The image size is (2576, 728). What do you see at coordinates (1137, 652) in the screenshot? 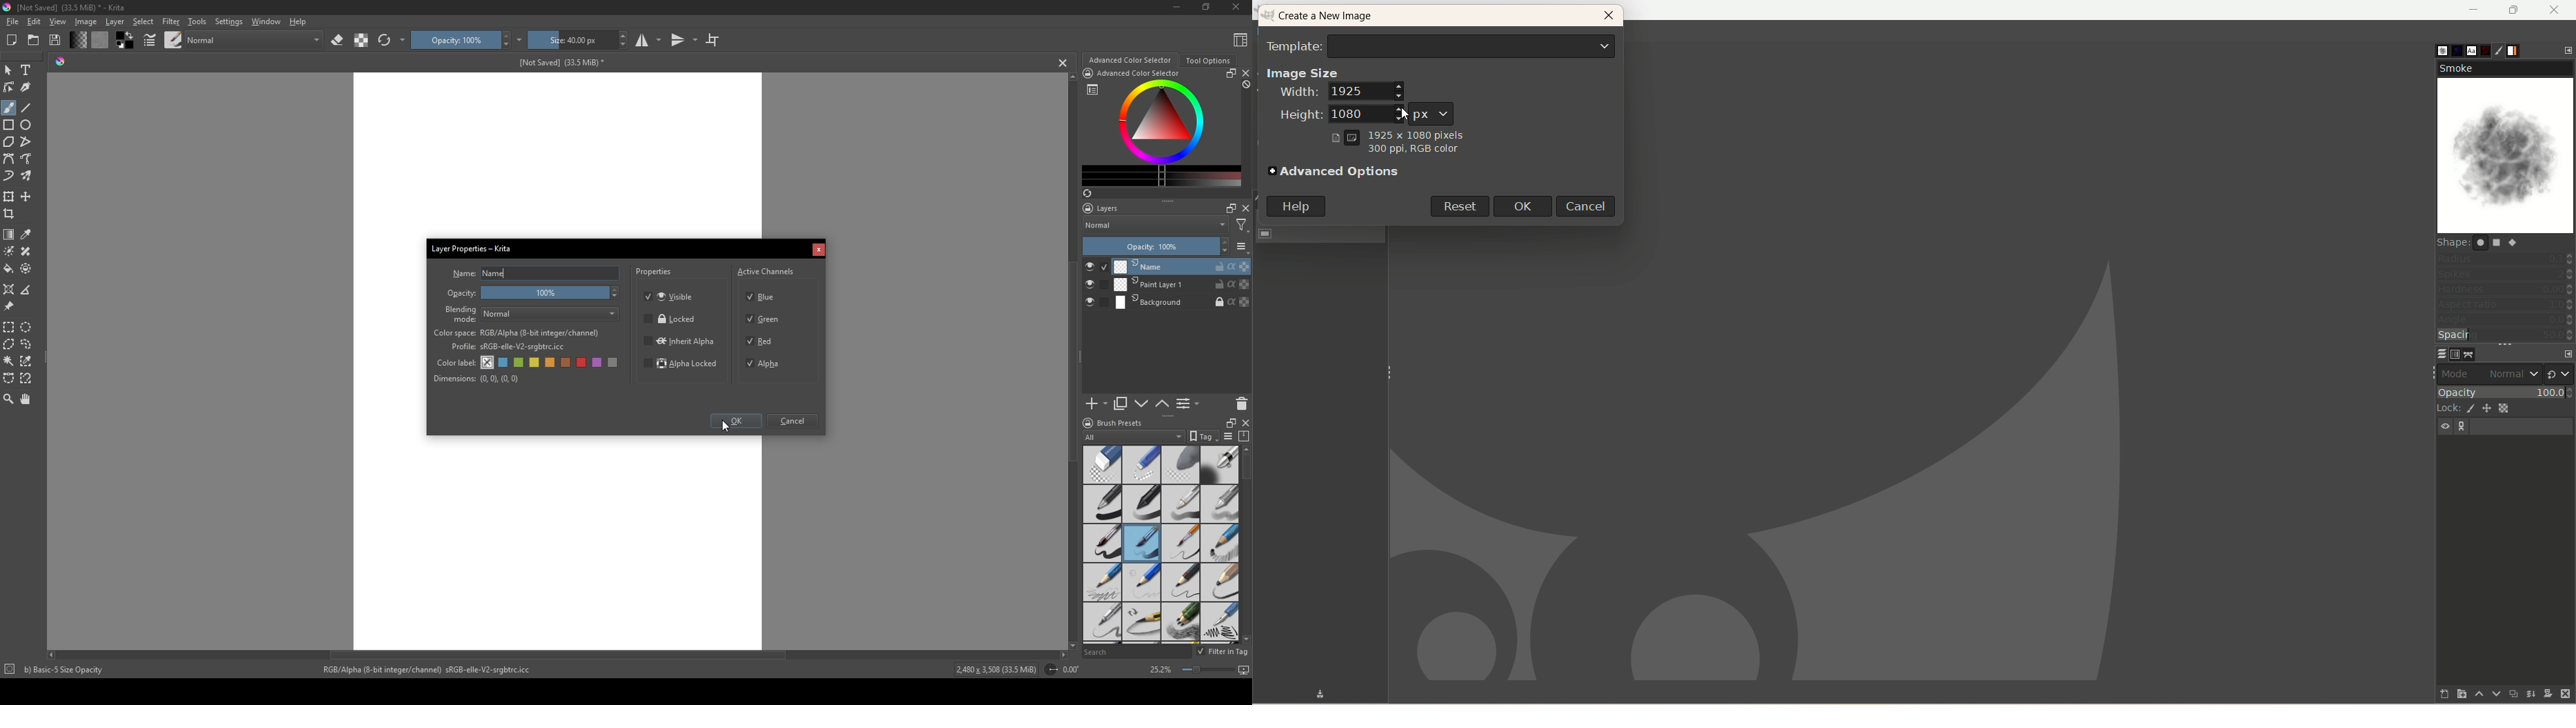
I see `Search` at bounding box center [1137, 652].